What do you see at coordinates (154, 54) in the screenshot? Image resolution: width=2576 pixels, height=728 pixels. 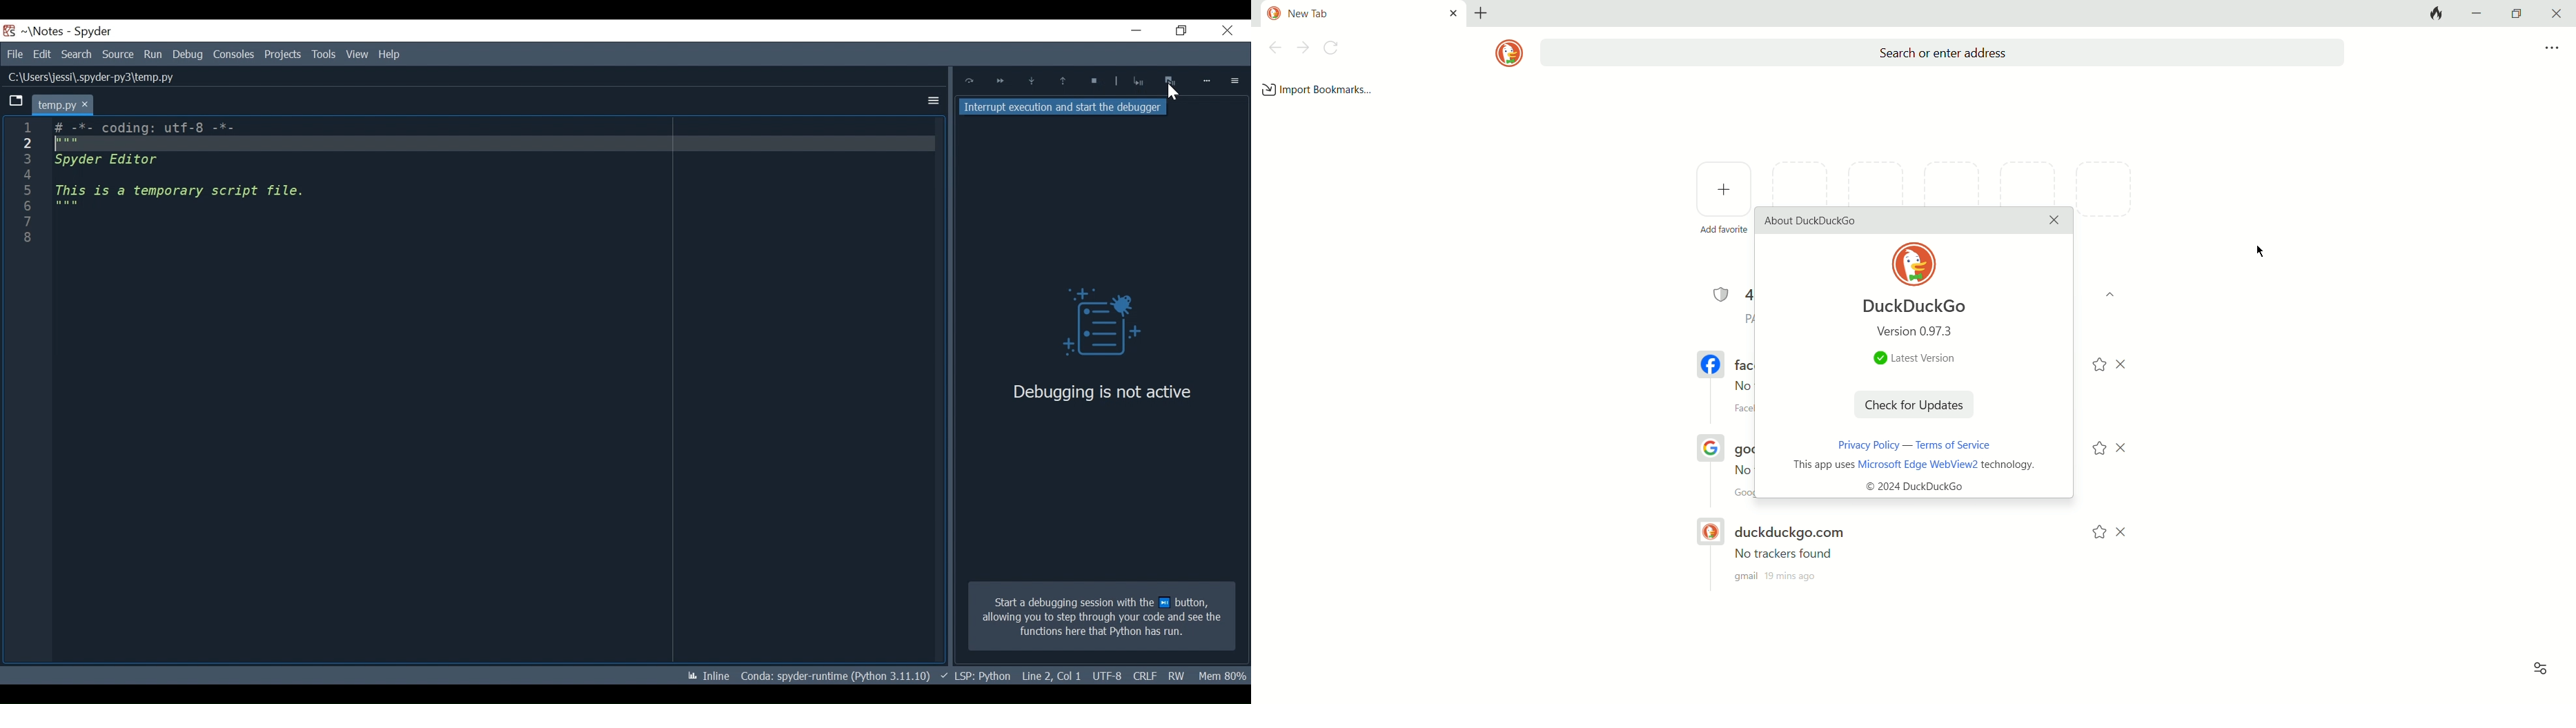 I see `Run` at bounding box center [154, 54].